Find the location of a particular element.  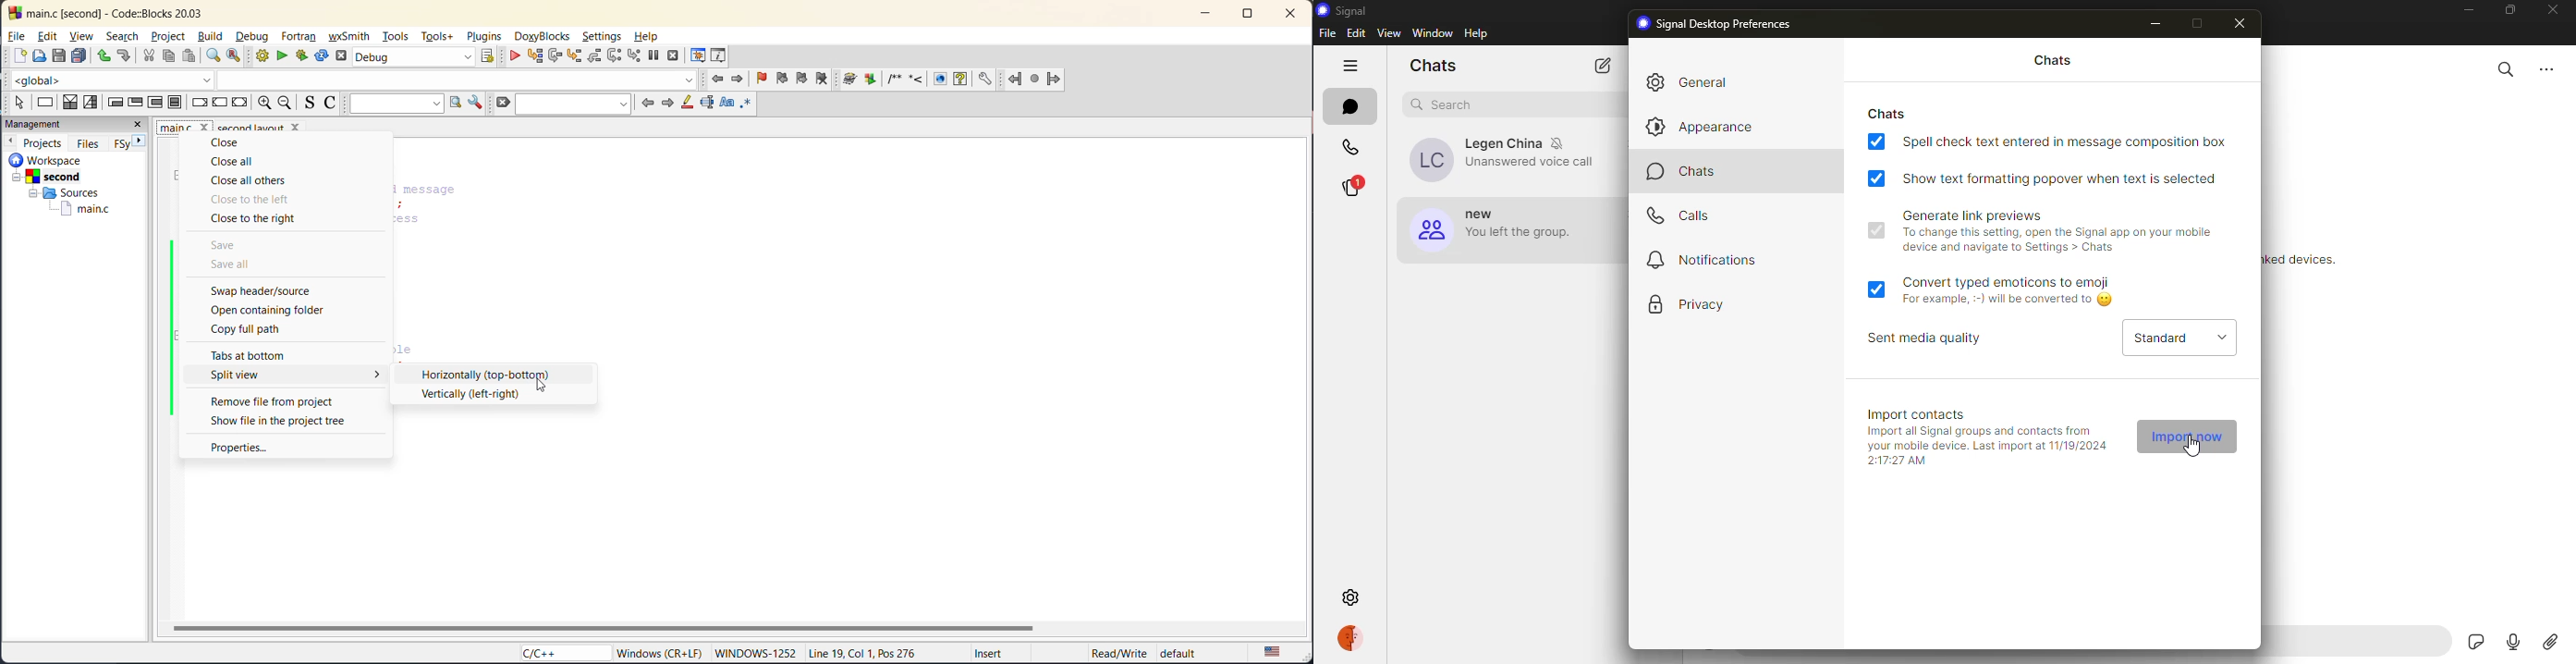

import contacts is located at coordinates (1922, 414).